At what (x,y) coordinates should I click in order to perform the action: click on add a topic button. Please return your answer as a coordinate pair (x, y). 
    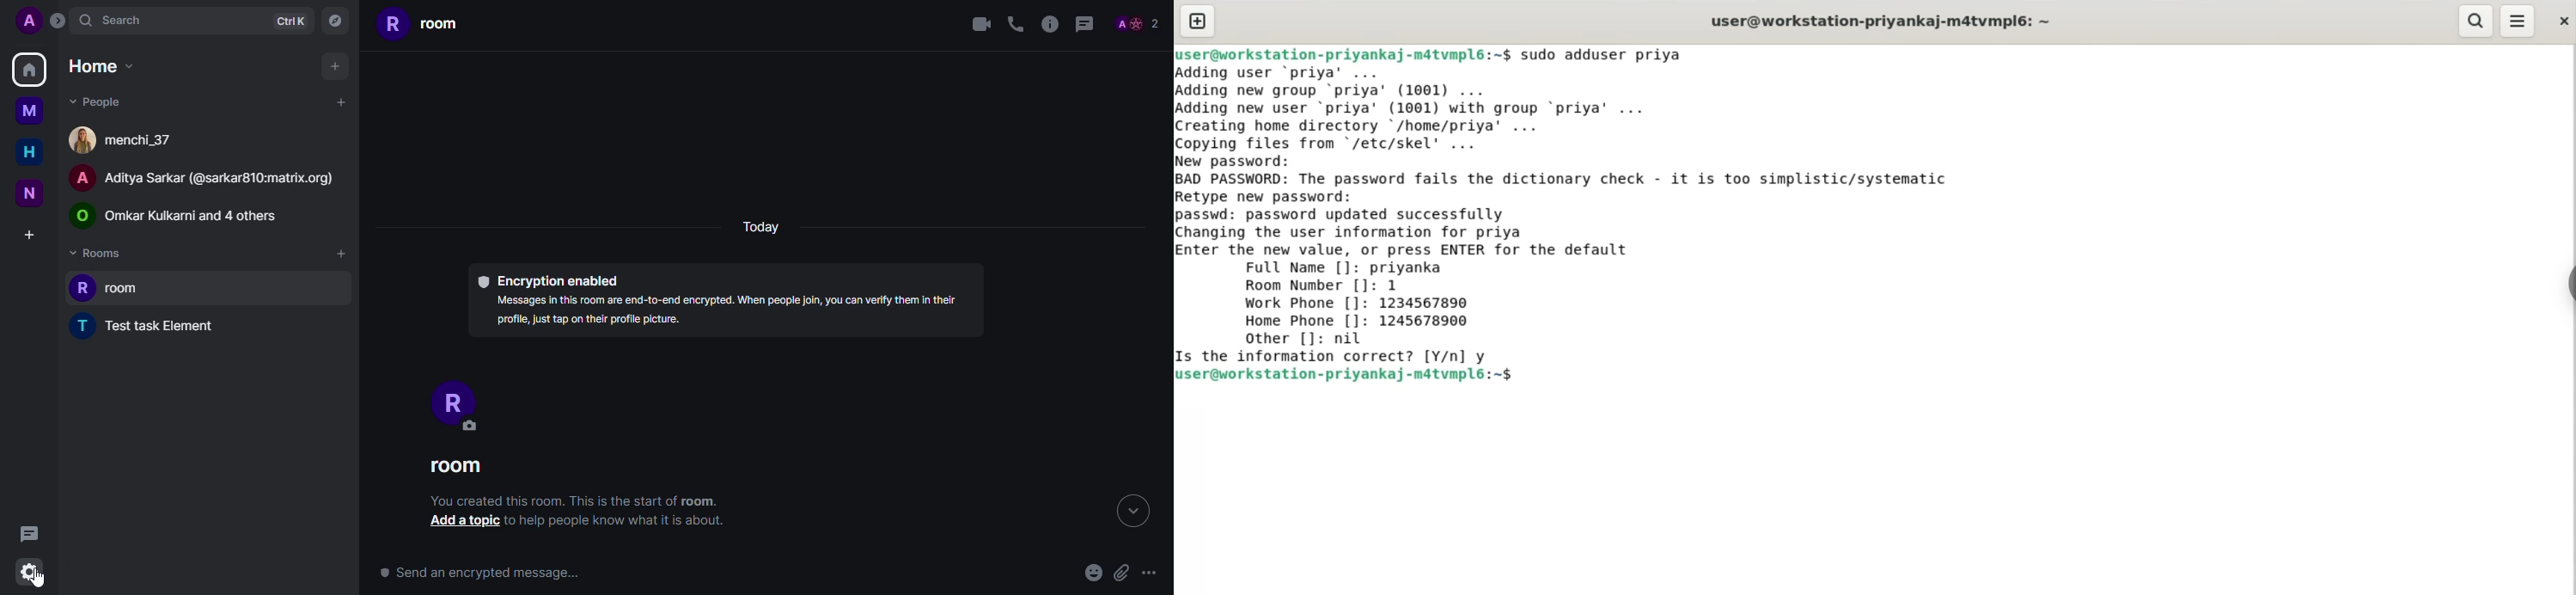
    Looking at the image, I should click on (462, 520).